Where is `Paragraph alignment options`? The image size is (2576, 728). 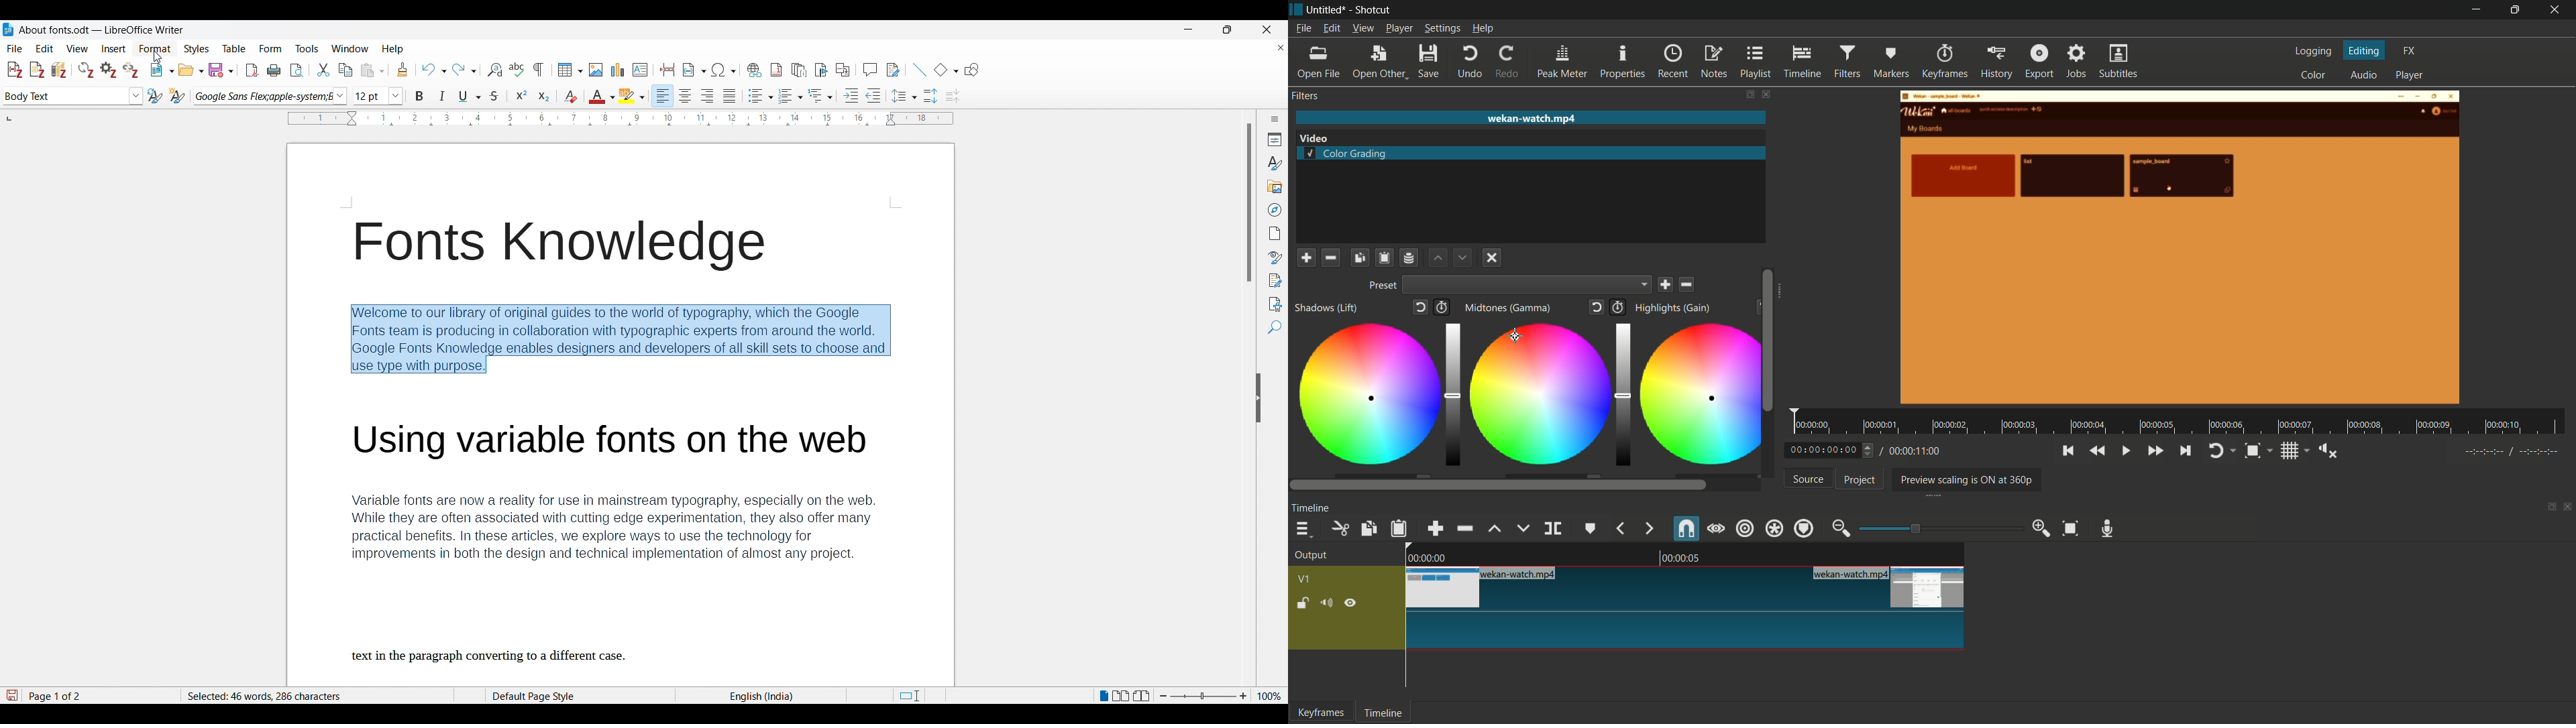 Paragraph alignment options is located at coordinates (695, 96).